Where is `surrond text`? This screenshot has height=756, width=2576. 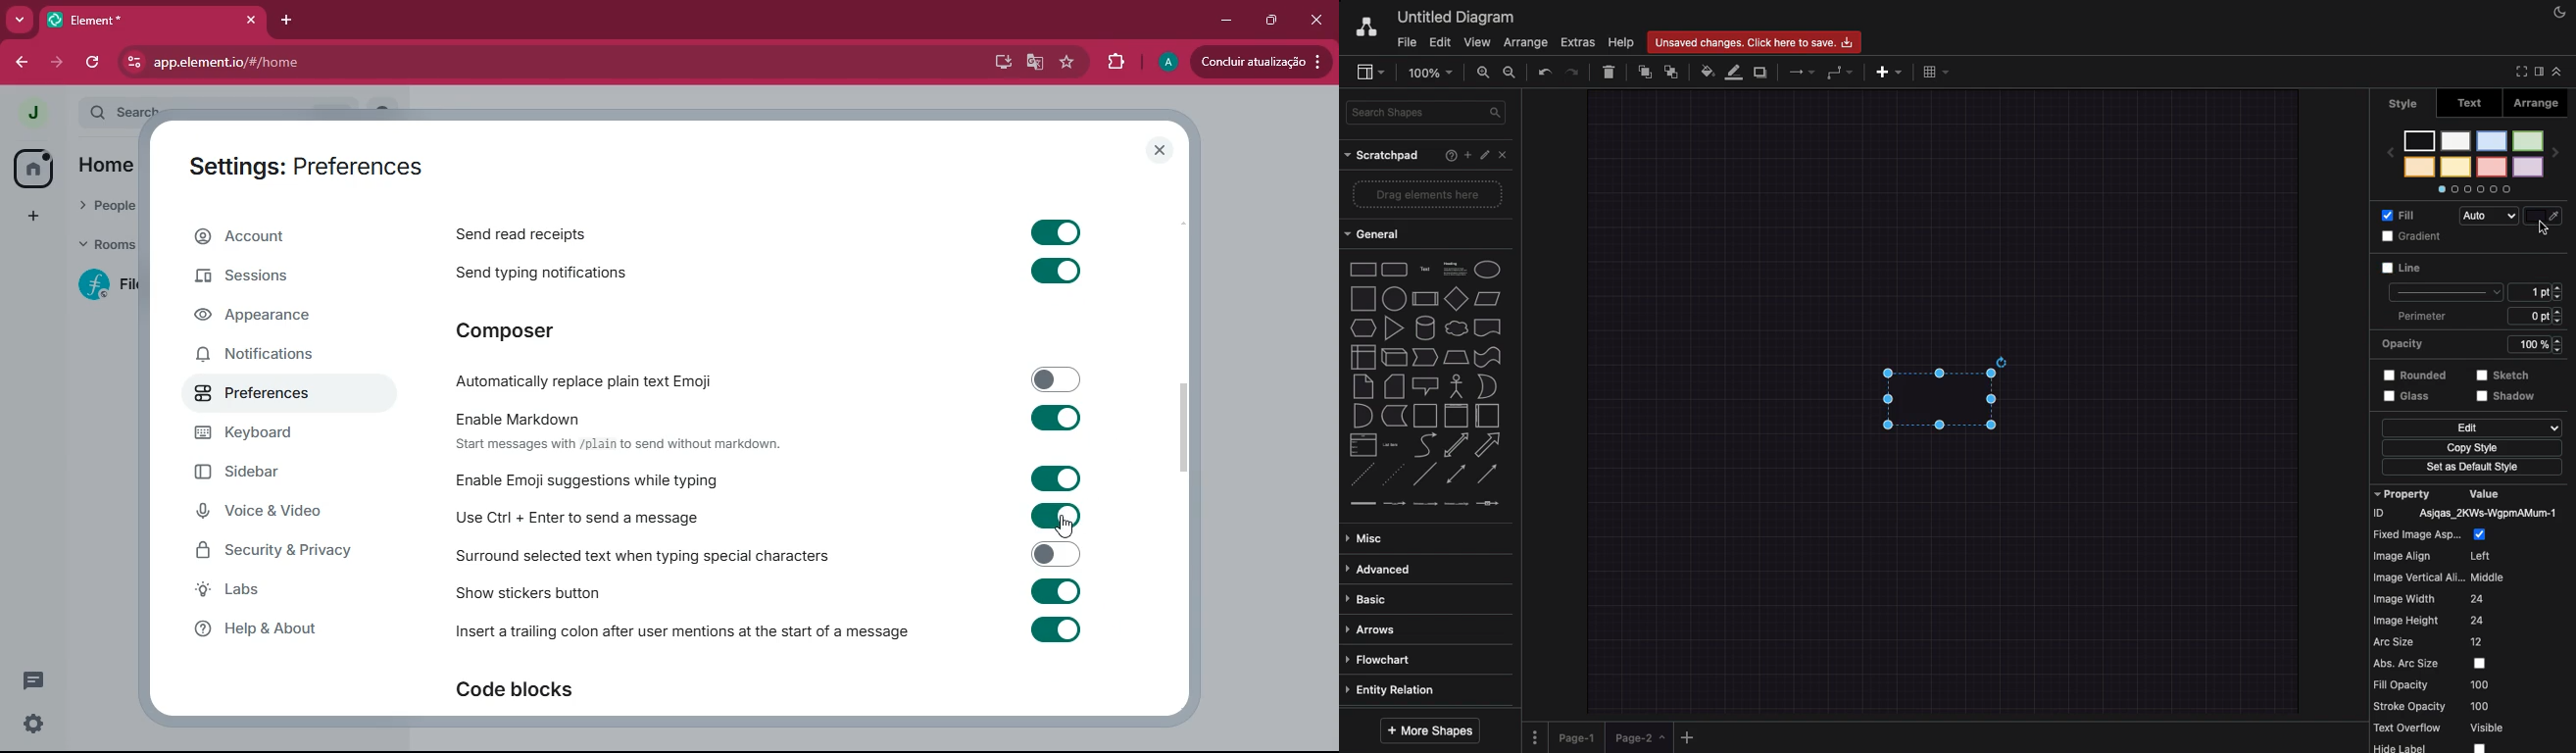 surrond text is located at coordinates (642, 559).